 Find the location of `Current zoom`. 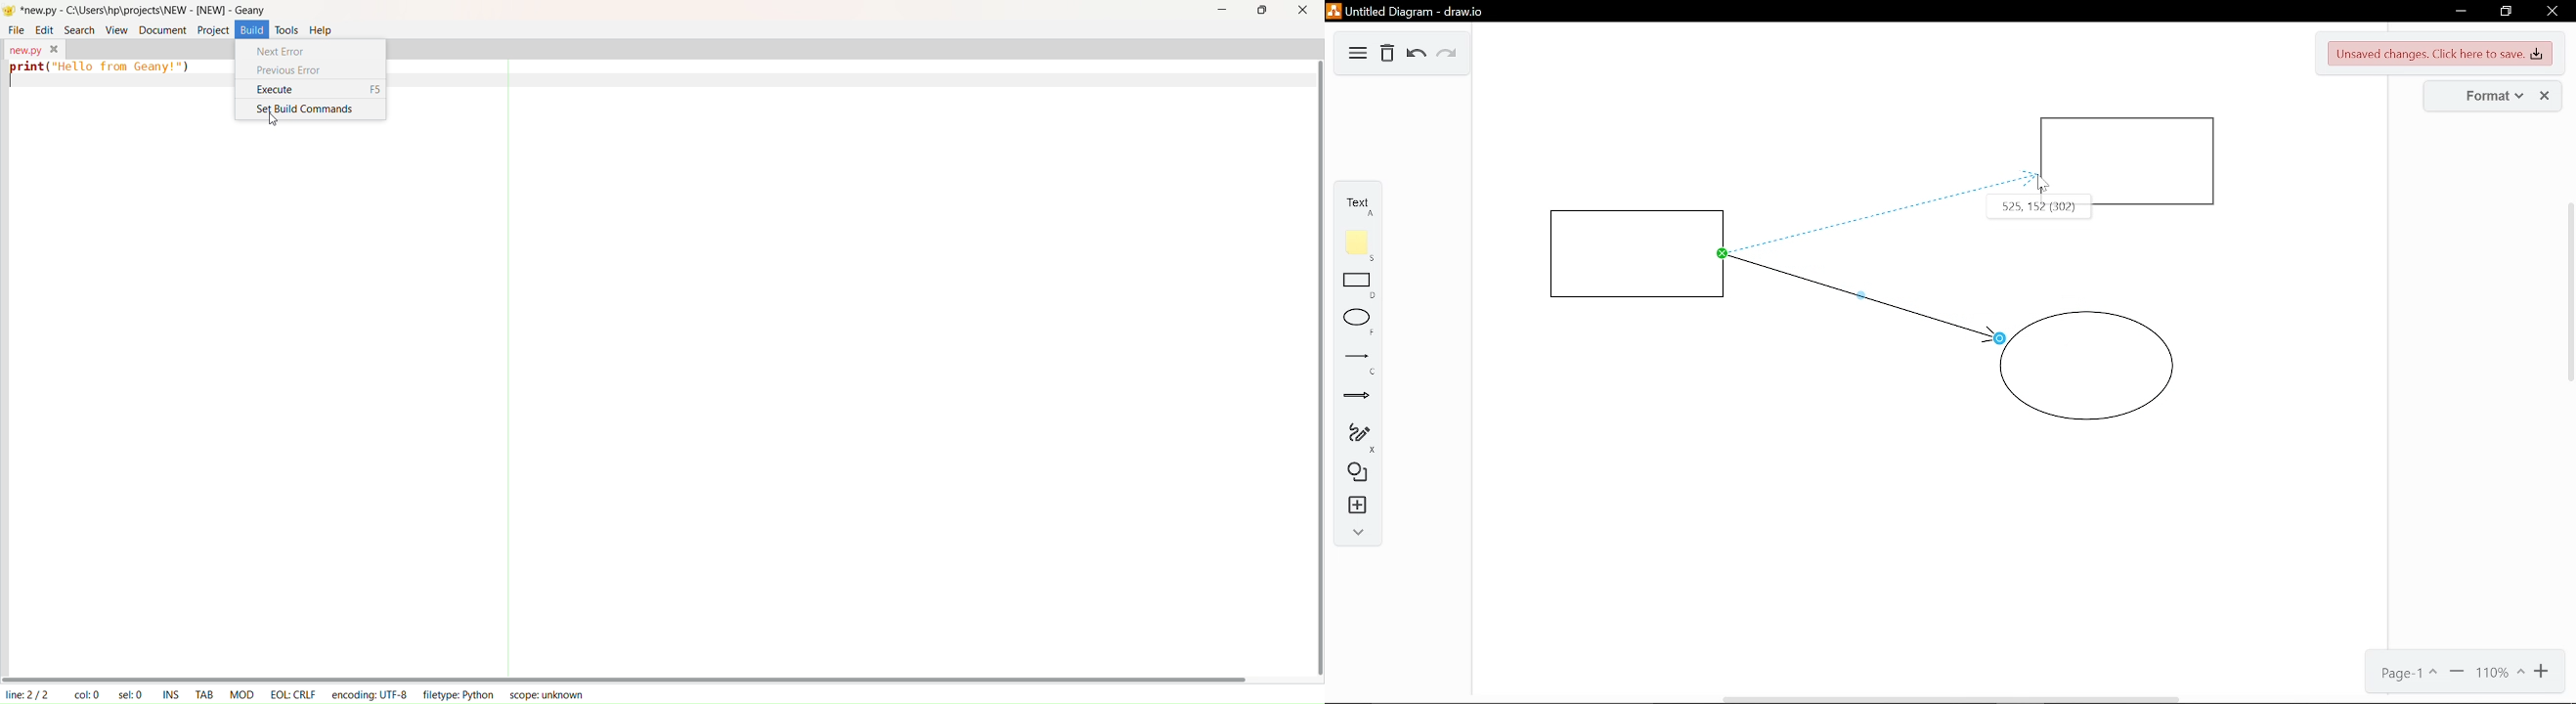

Current zoom is located at coordinates (2500, 675).